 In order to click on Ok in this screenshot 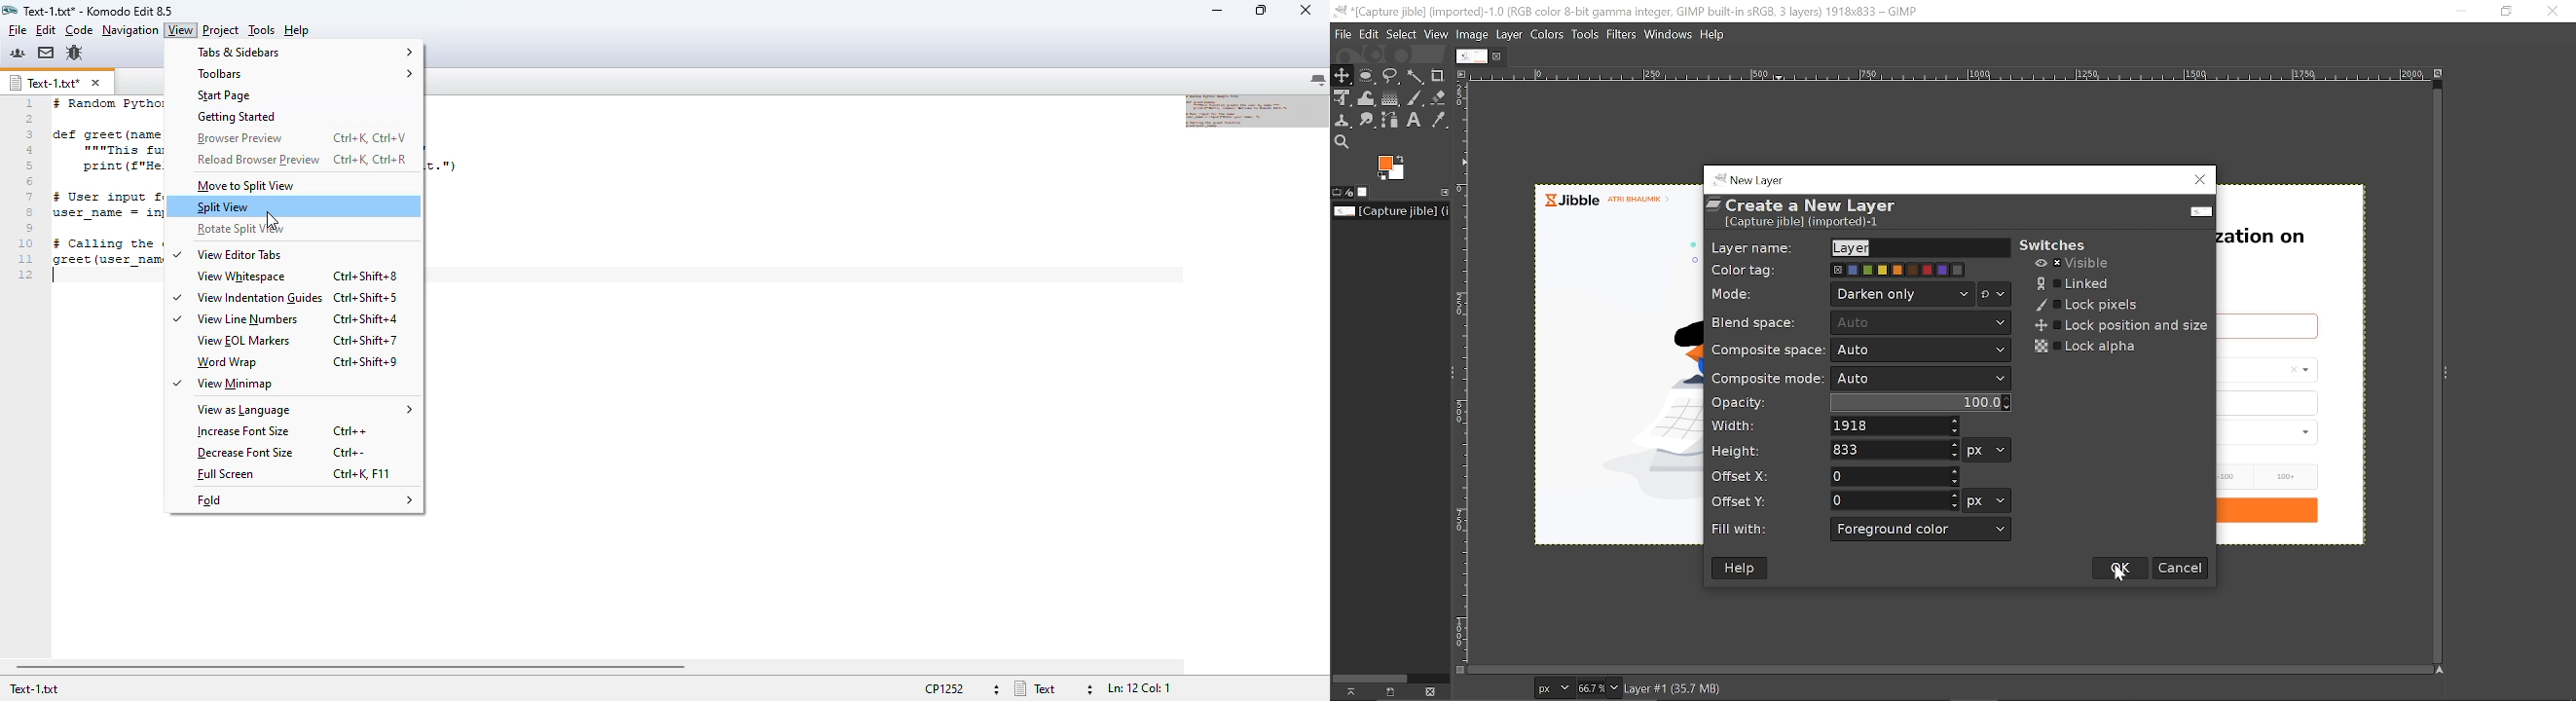, I will do `click(2120, 568)`.